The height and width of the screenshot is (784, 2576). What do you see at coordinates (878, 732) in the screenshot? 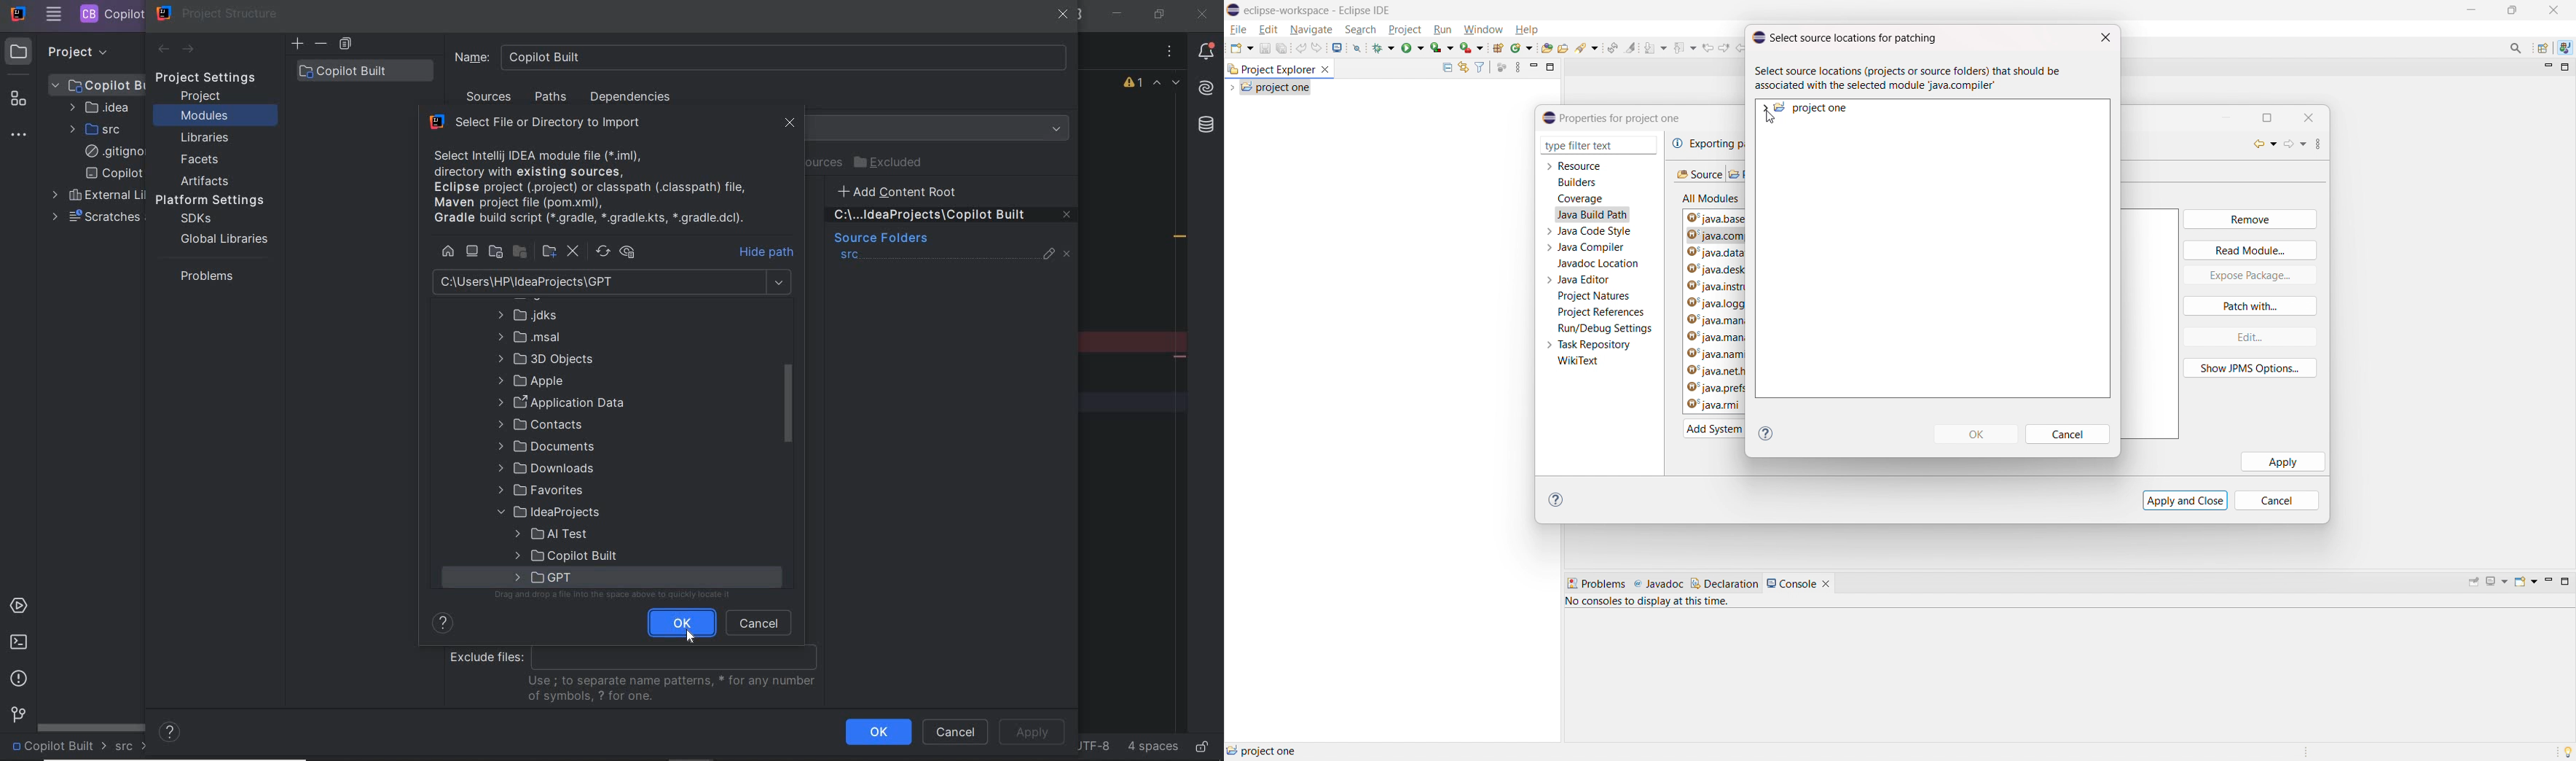
I see `ok` at bounding box center [878, 732].